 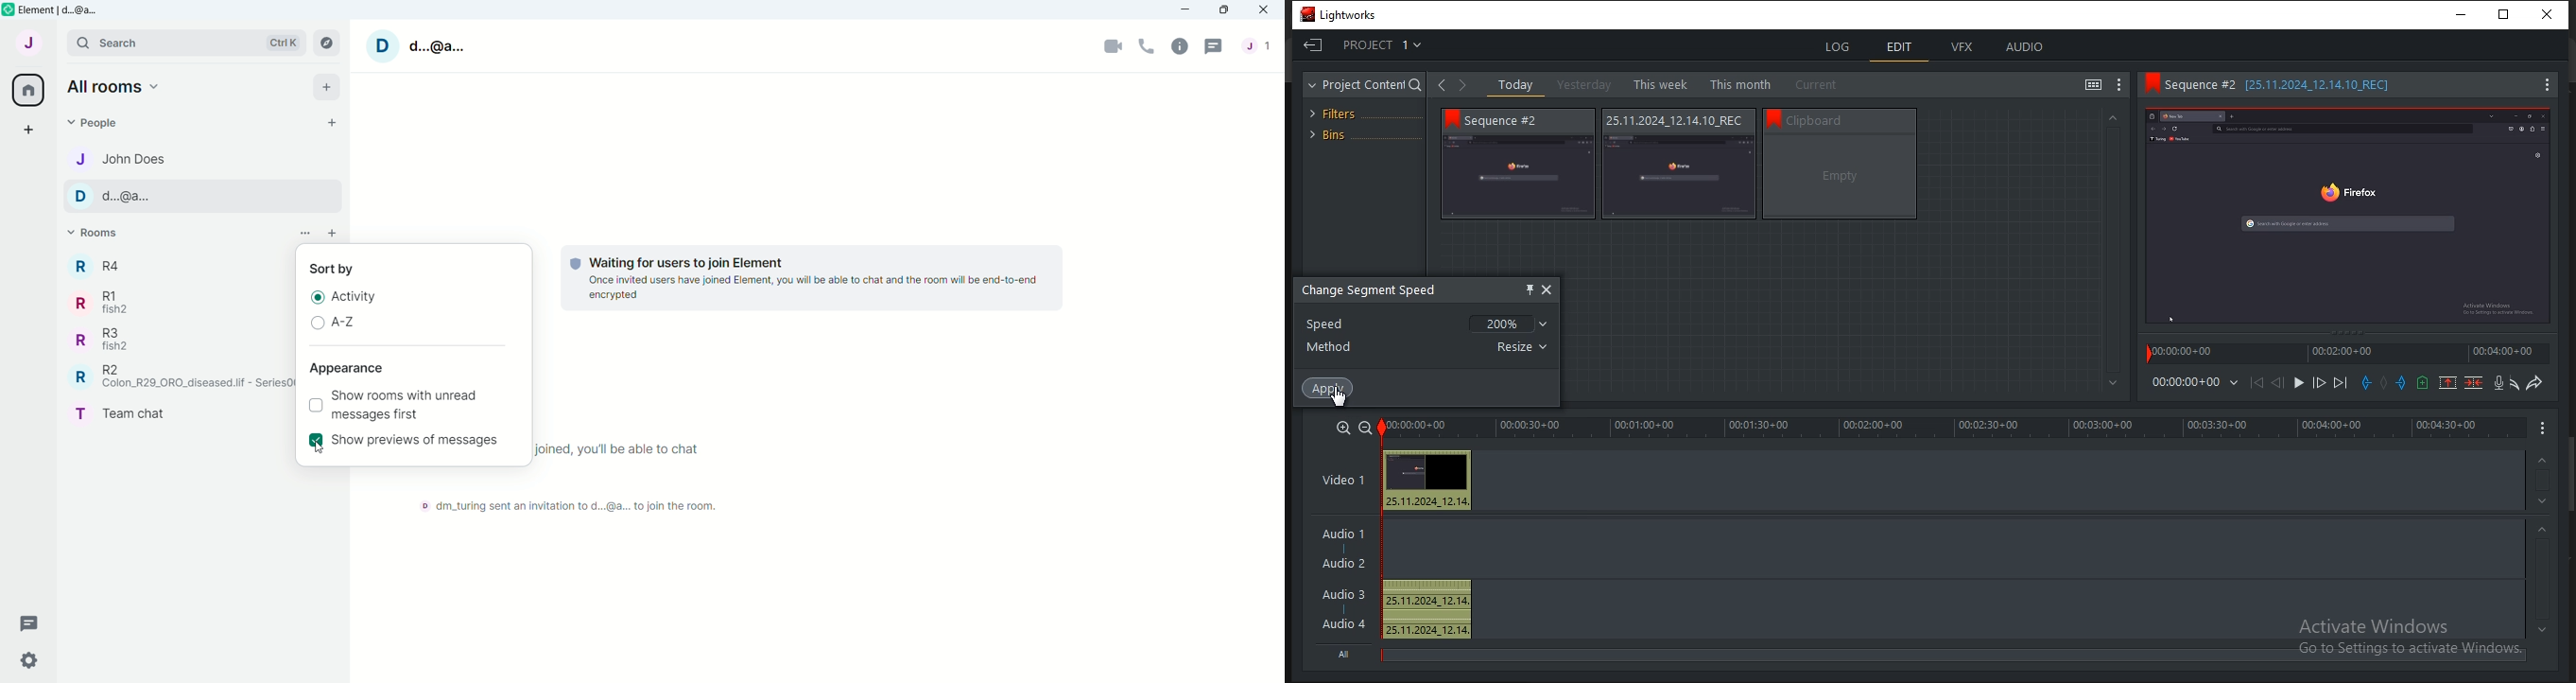 I want to click on Explore Rooms, so click(x=331, y=44).